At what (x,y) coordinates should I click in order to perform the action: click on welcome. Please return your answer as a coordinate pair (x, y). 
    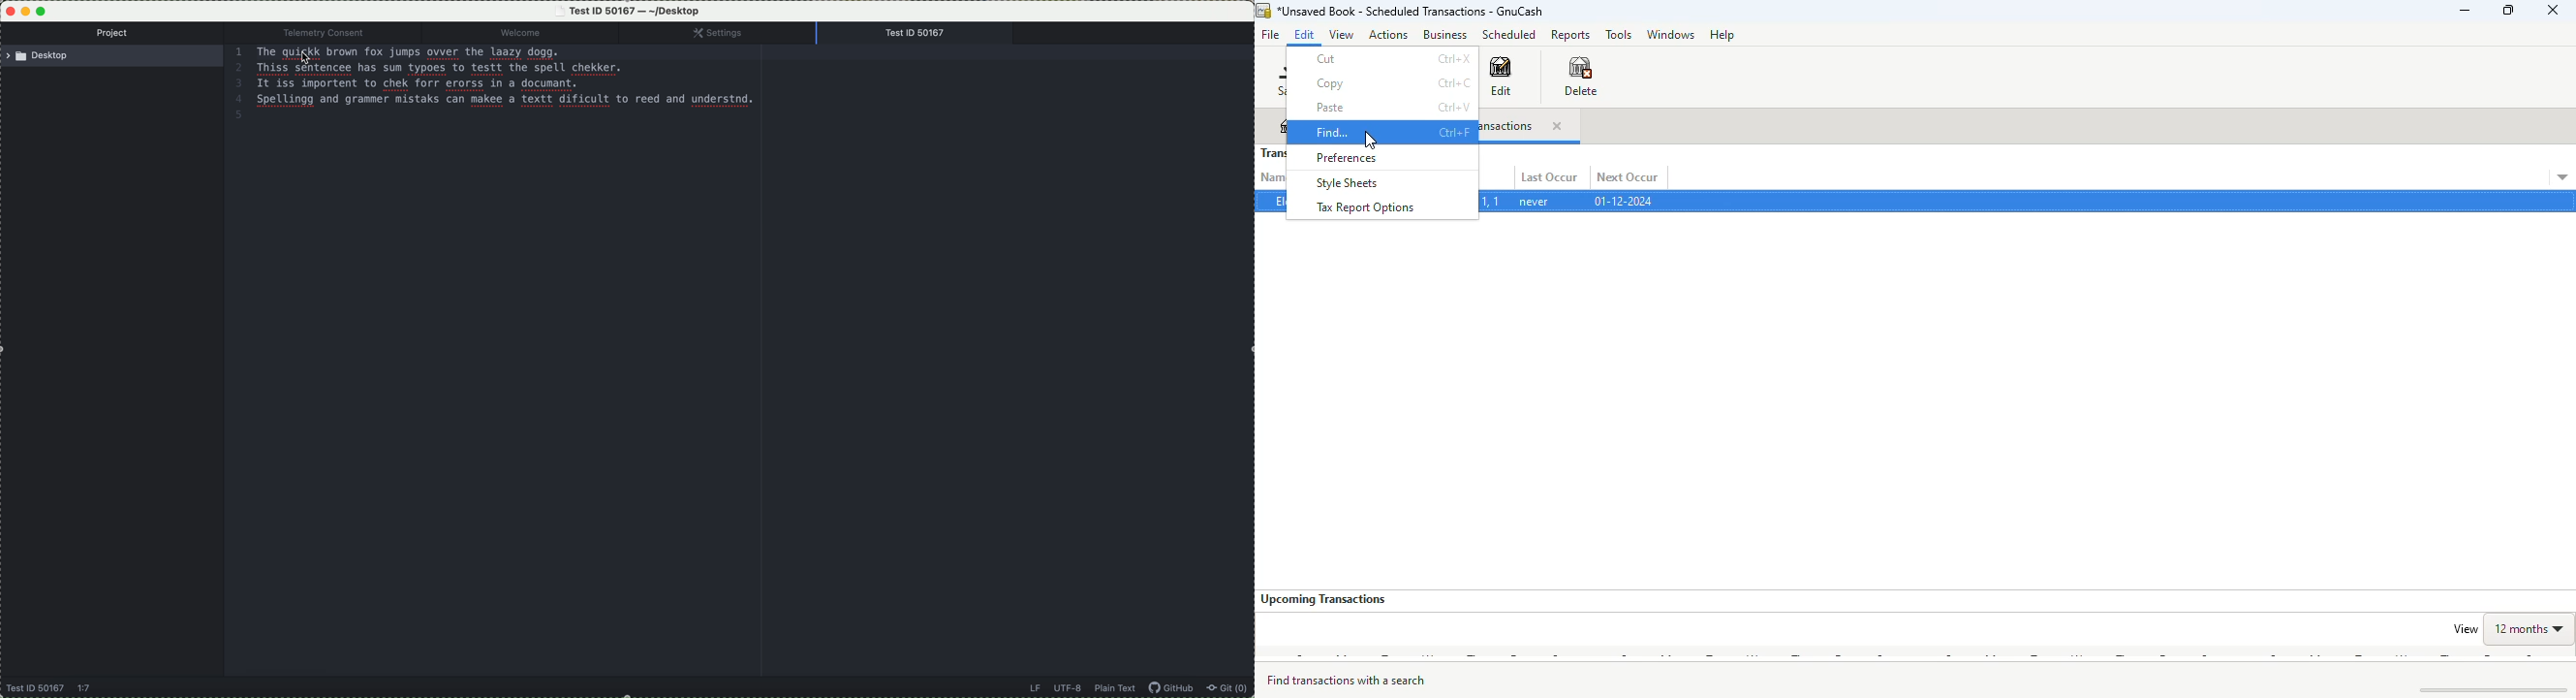
    Looking at the image, I should click on (536, 33).